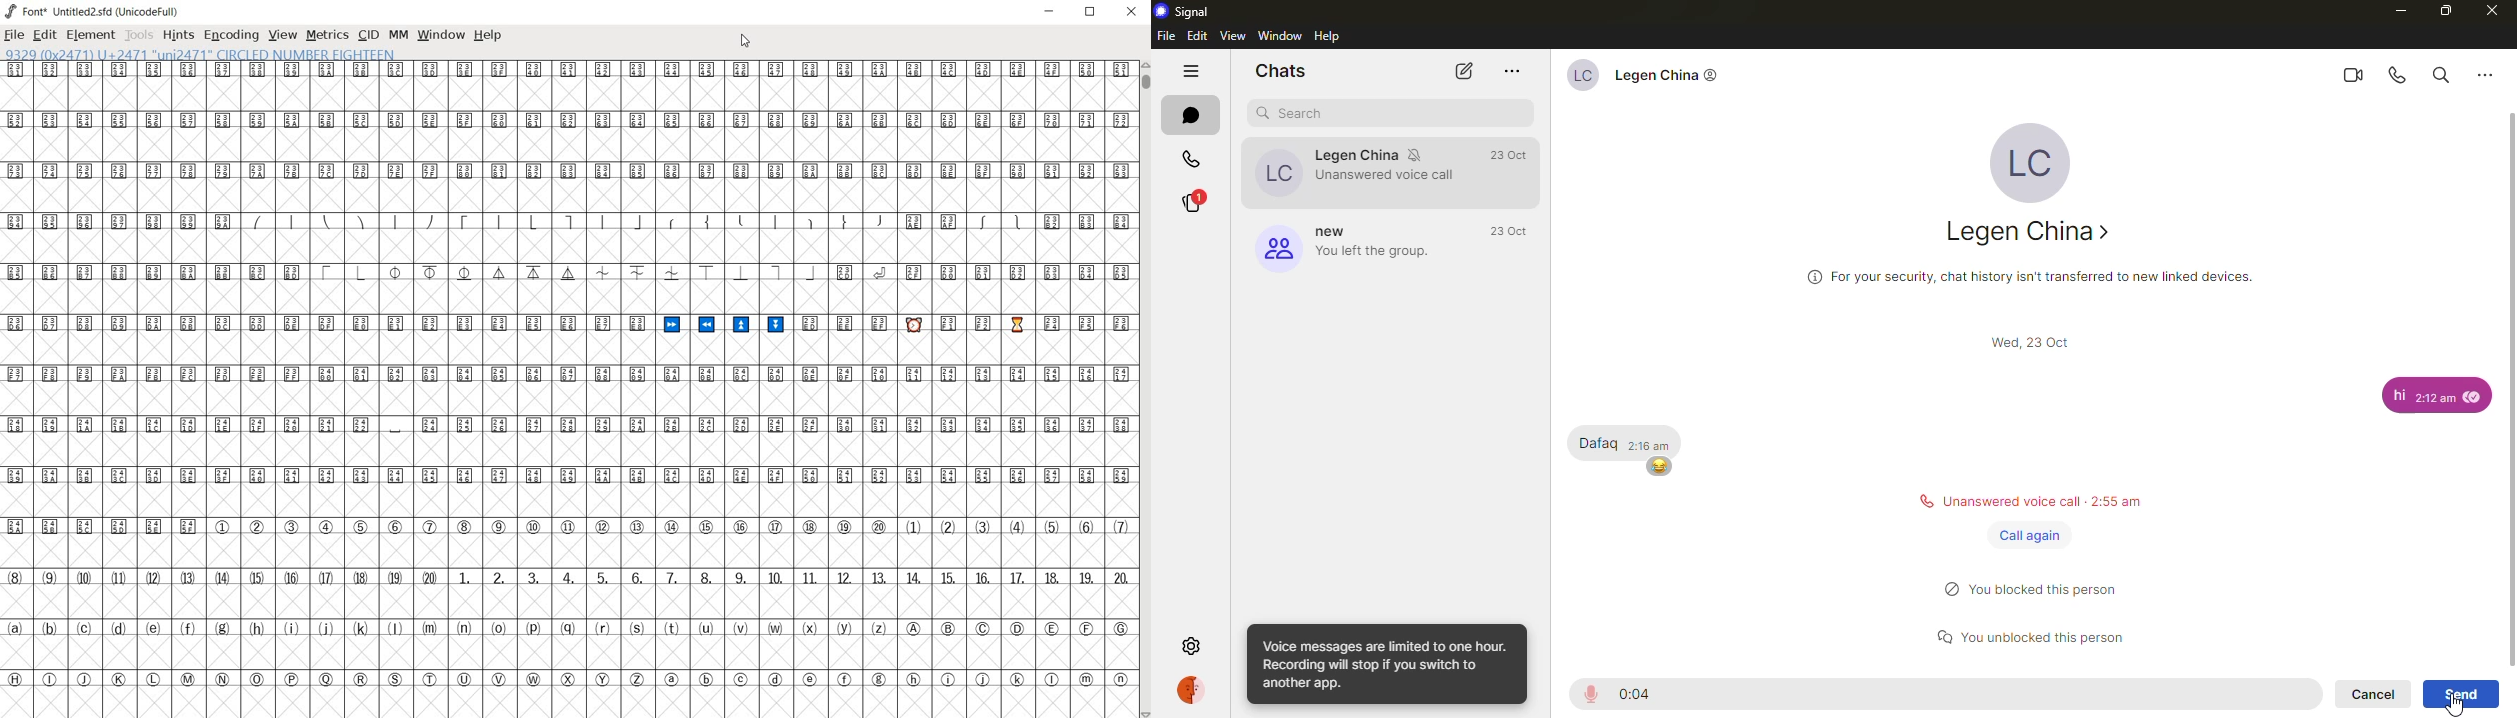 This screenshot has width=2520, height=728. What do you see at coordinates (14, 37) in the screenshot?
I see `file` at bounding box center [14, 37].